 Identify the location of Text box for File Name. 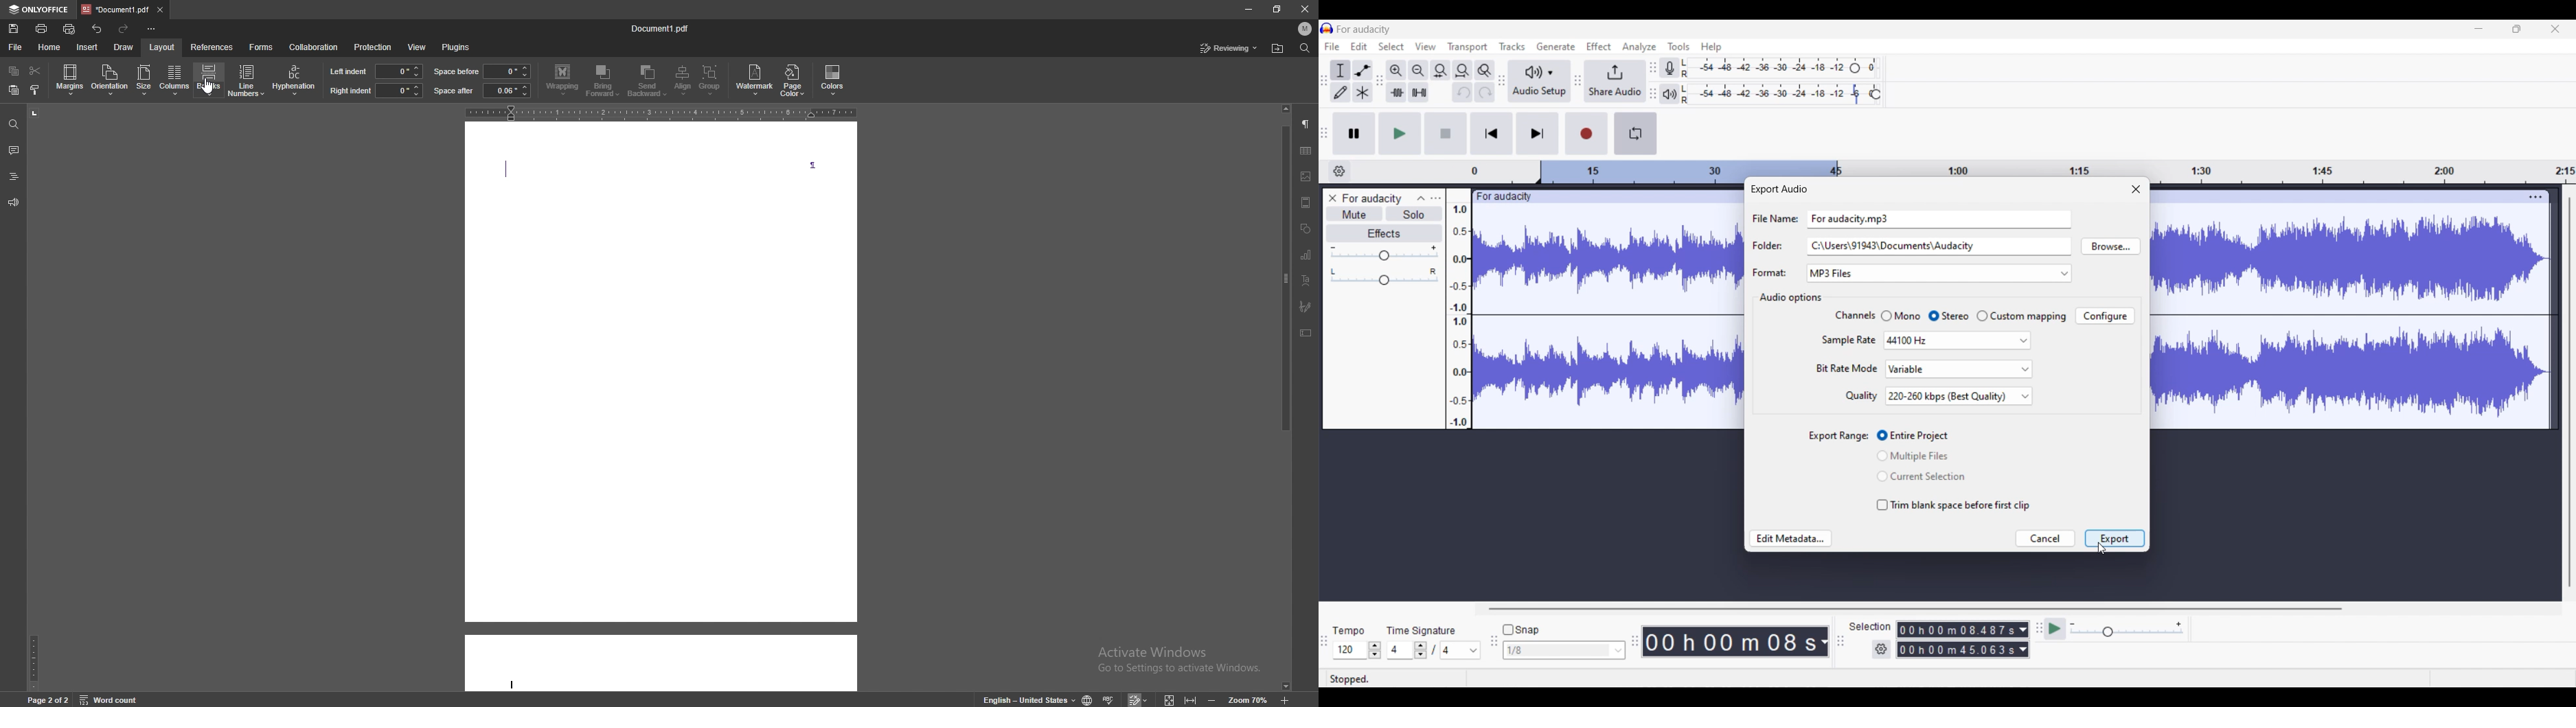
(1939, 218).